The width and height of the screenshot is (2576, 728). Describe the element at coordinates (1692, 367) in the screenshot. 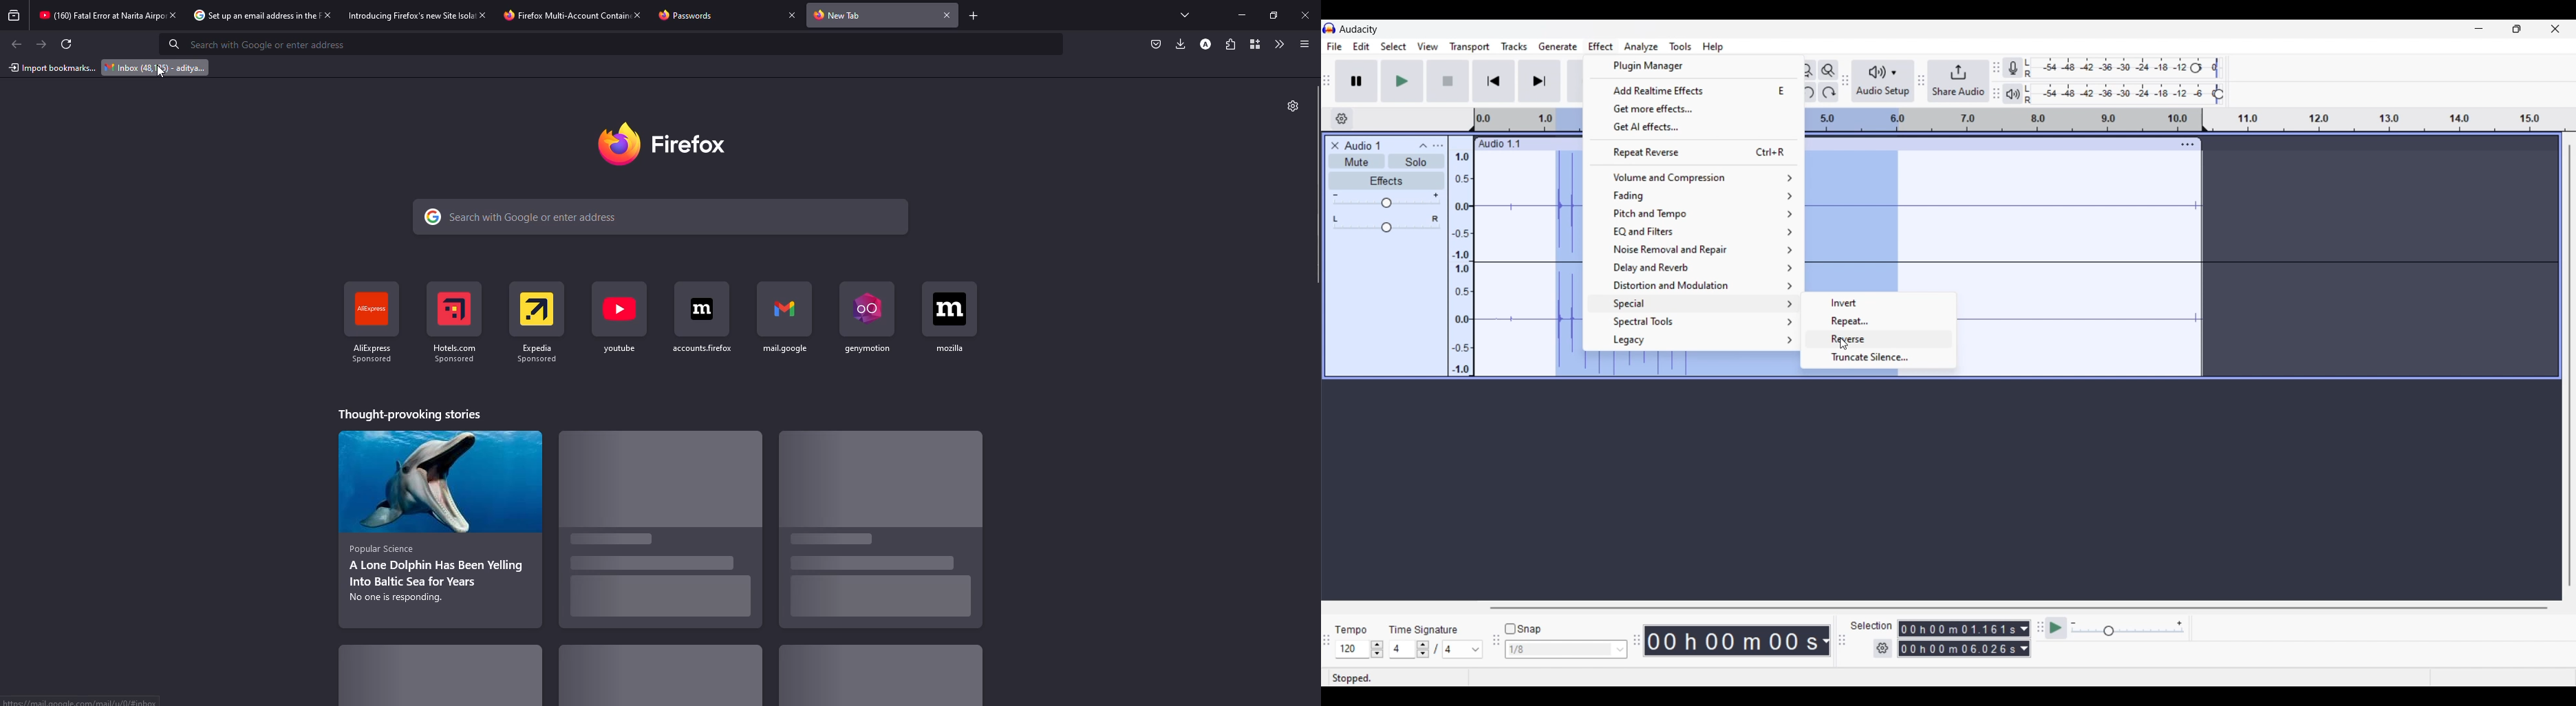

I see `Portion of recorded audio track selected` at that location.